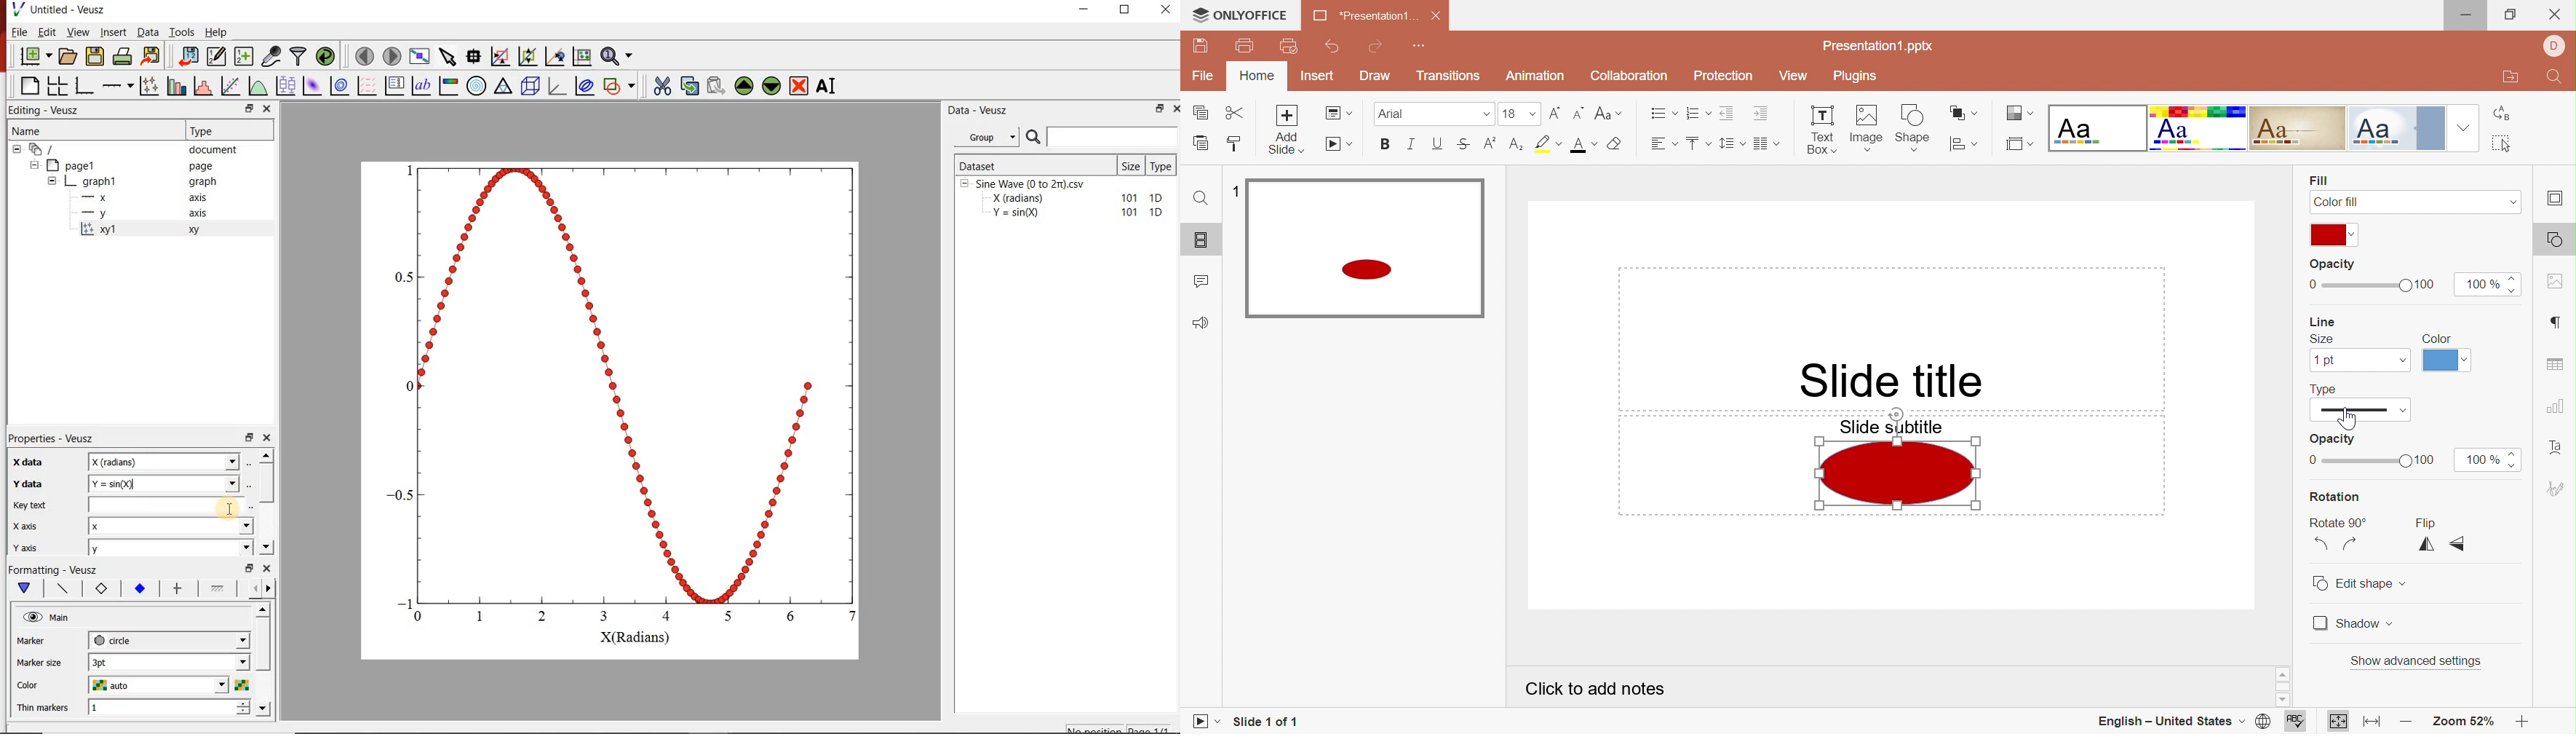 Image resolution: width=2576 pixels, height=756 pixels. I want to click on Move left, so click(253, 588).